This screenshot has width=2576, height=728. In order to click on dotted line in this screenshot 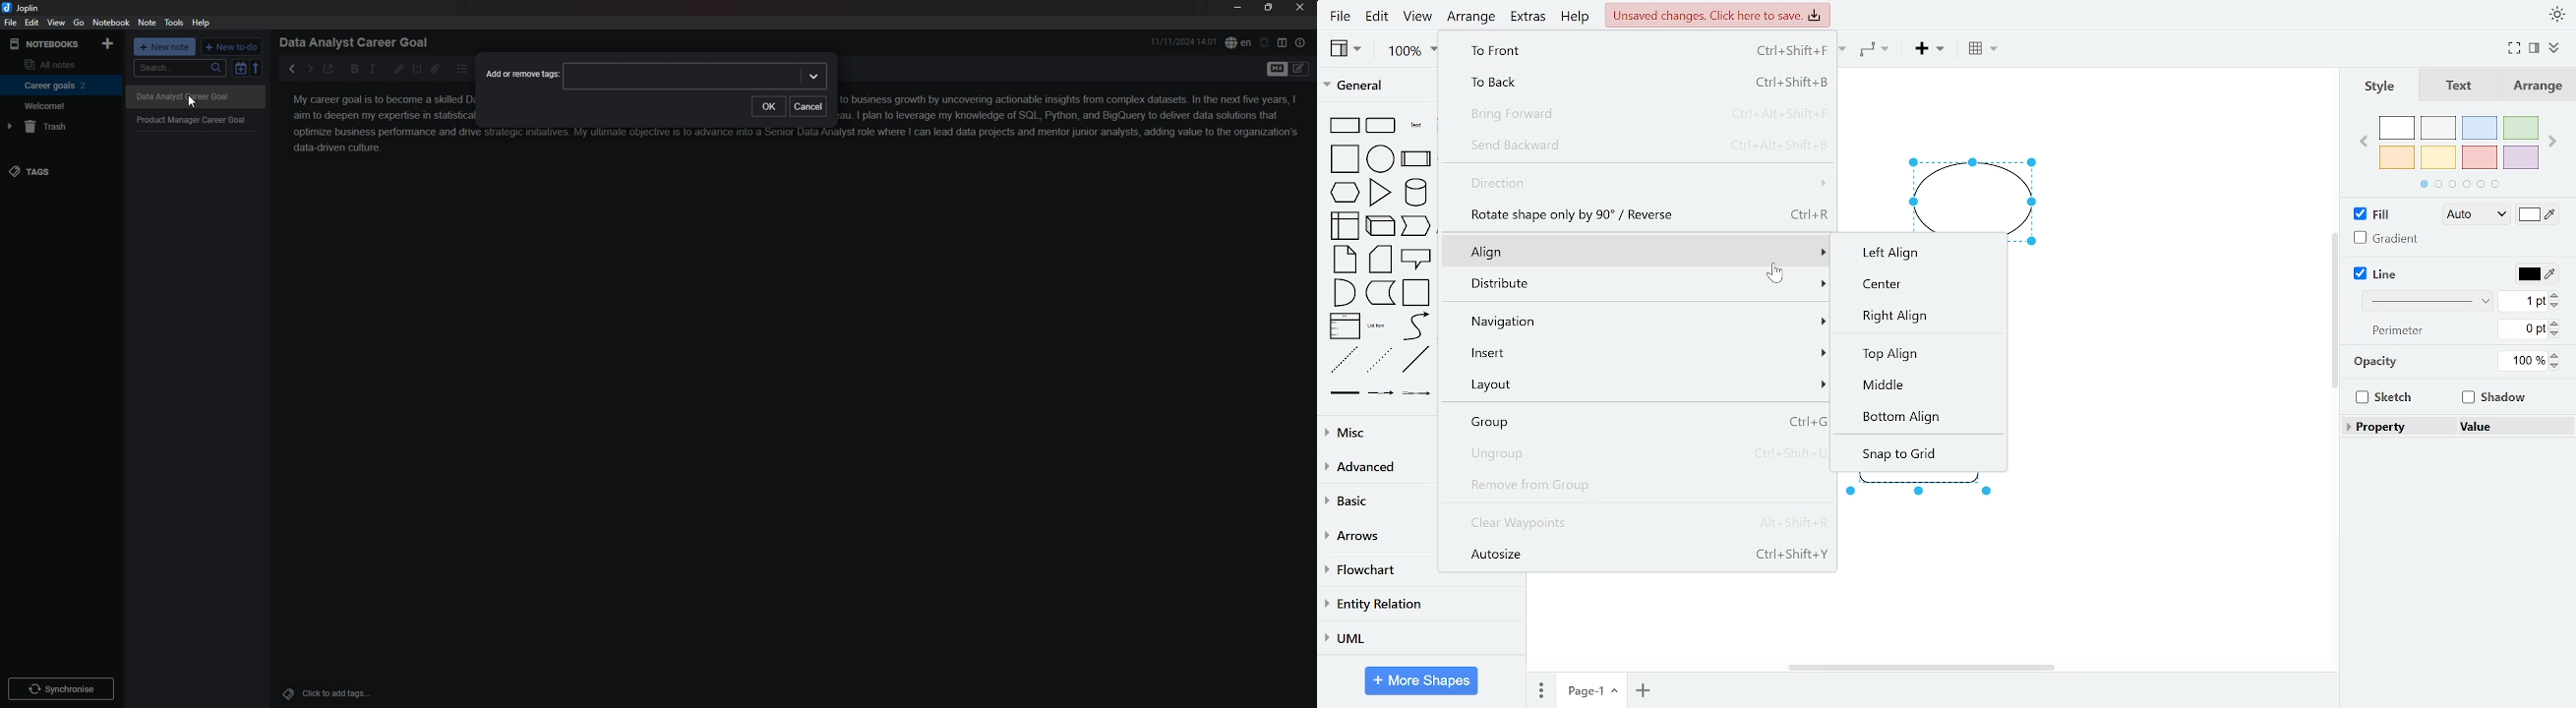, I will do `click(1380, 361)`.